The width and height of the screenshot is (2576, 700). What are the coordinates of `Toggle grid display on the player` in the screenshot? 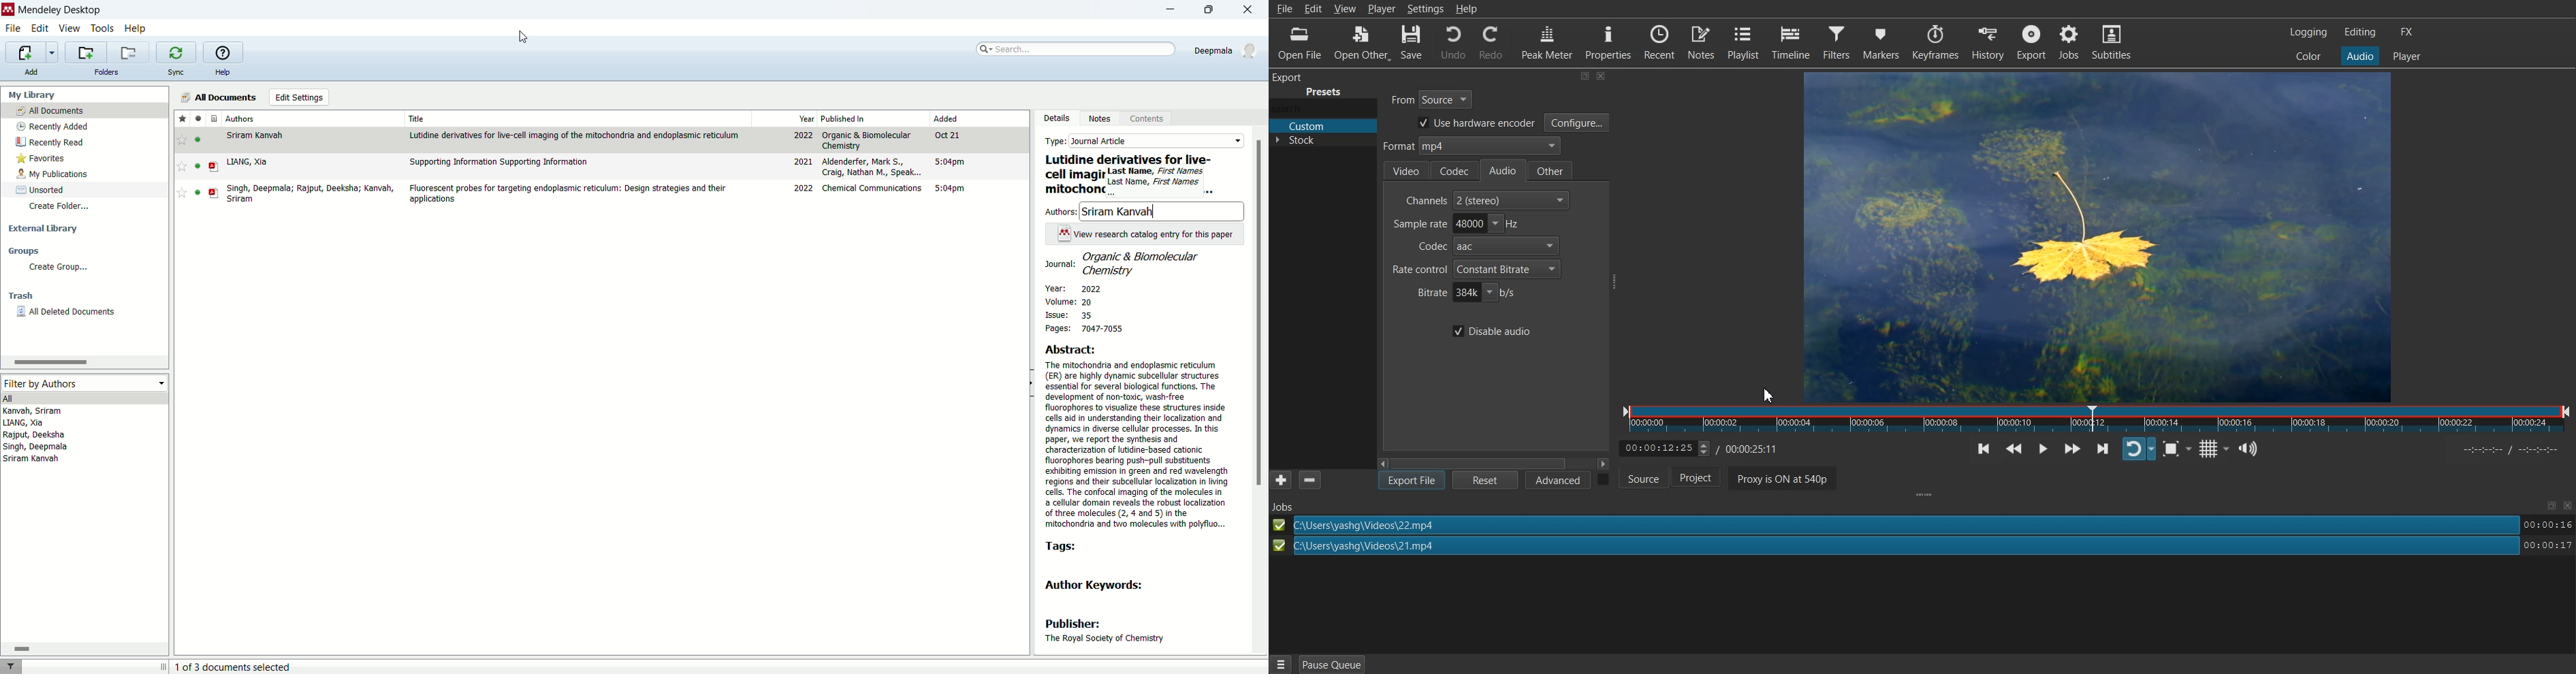 It's located at (2216, 449).